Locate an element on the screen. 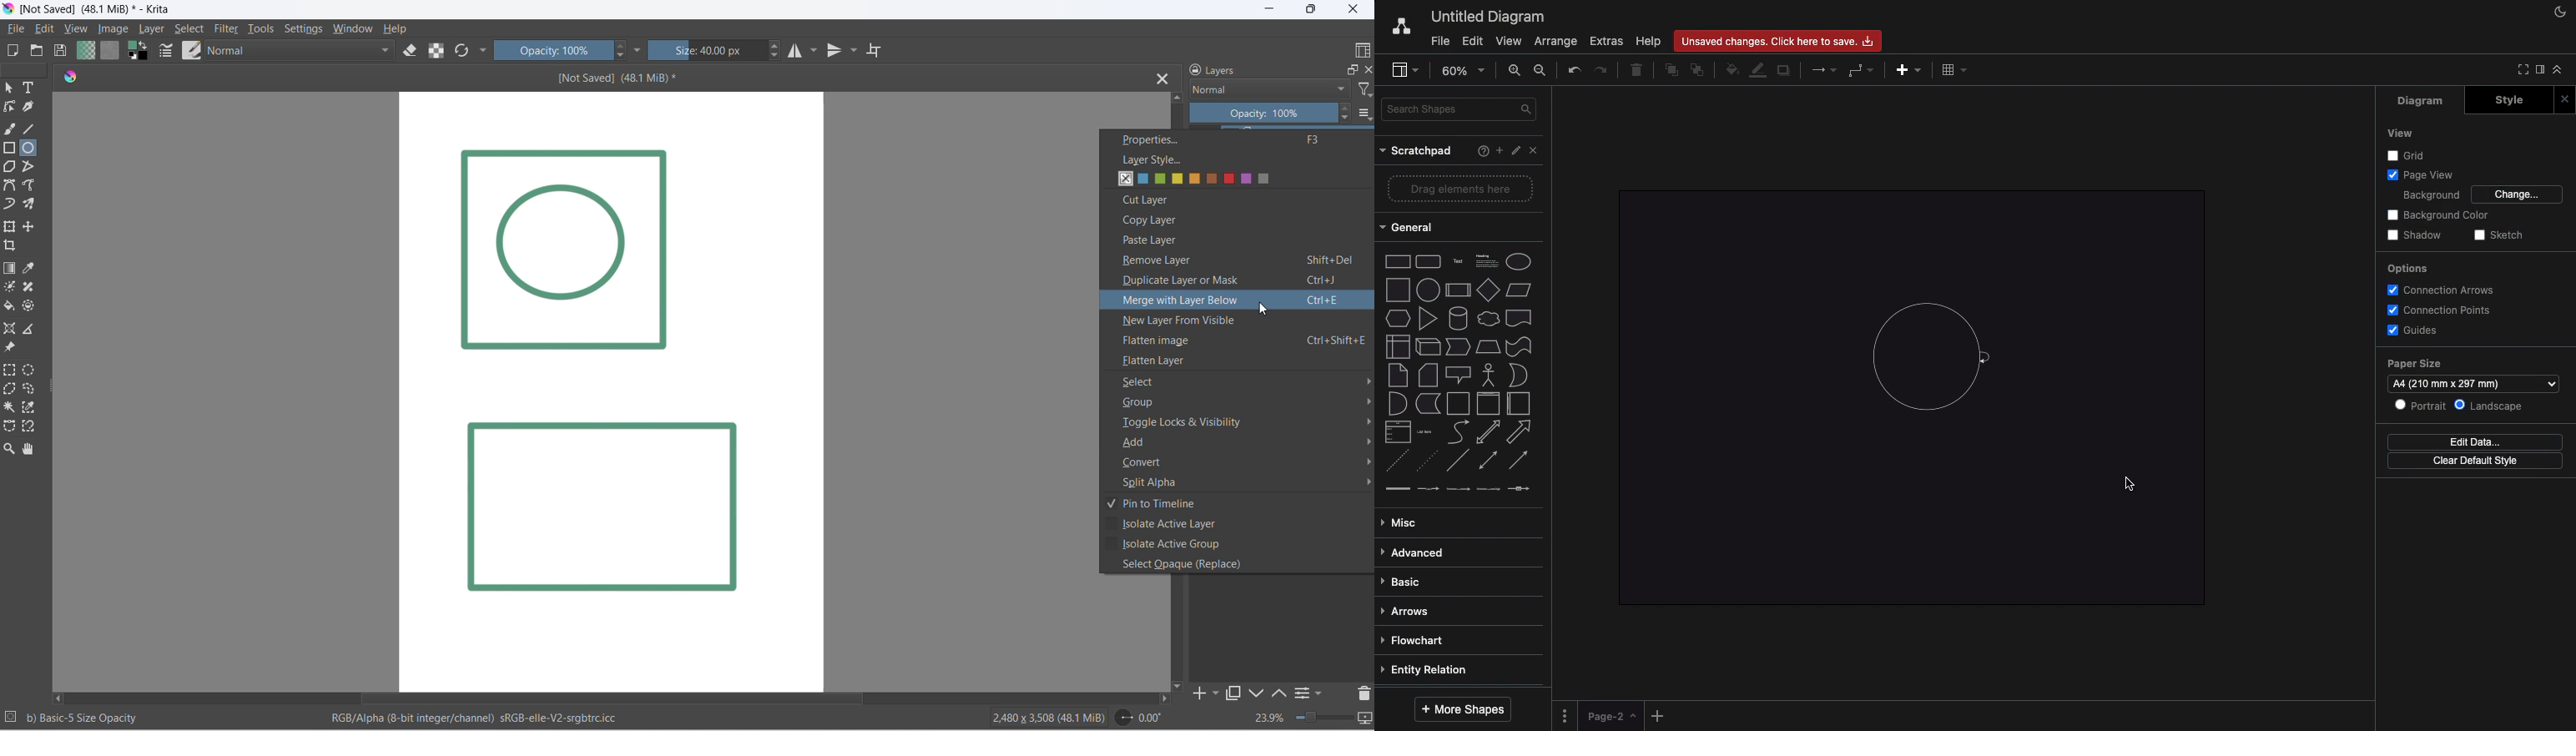 This screenshot has height=756, width=2576. move a layer is located at coordinates (33, 226).